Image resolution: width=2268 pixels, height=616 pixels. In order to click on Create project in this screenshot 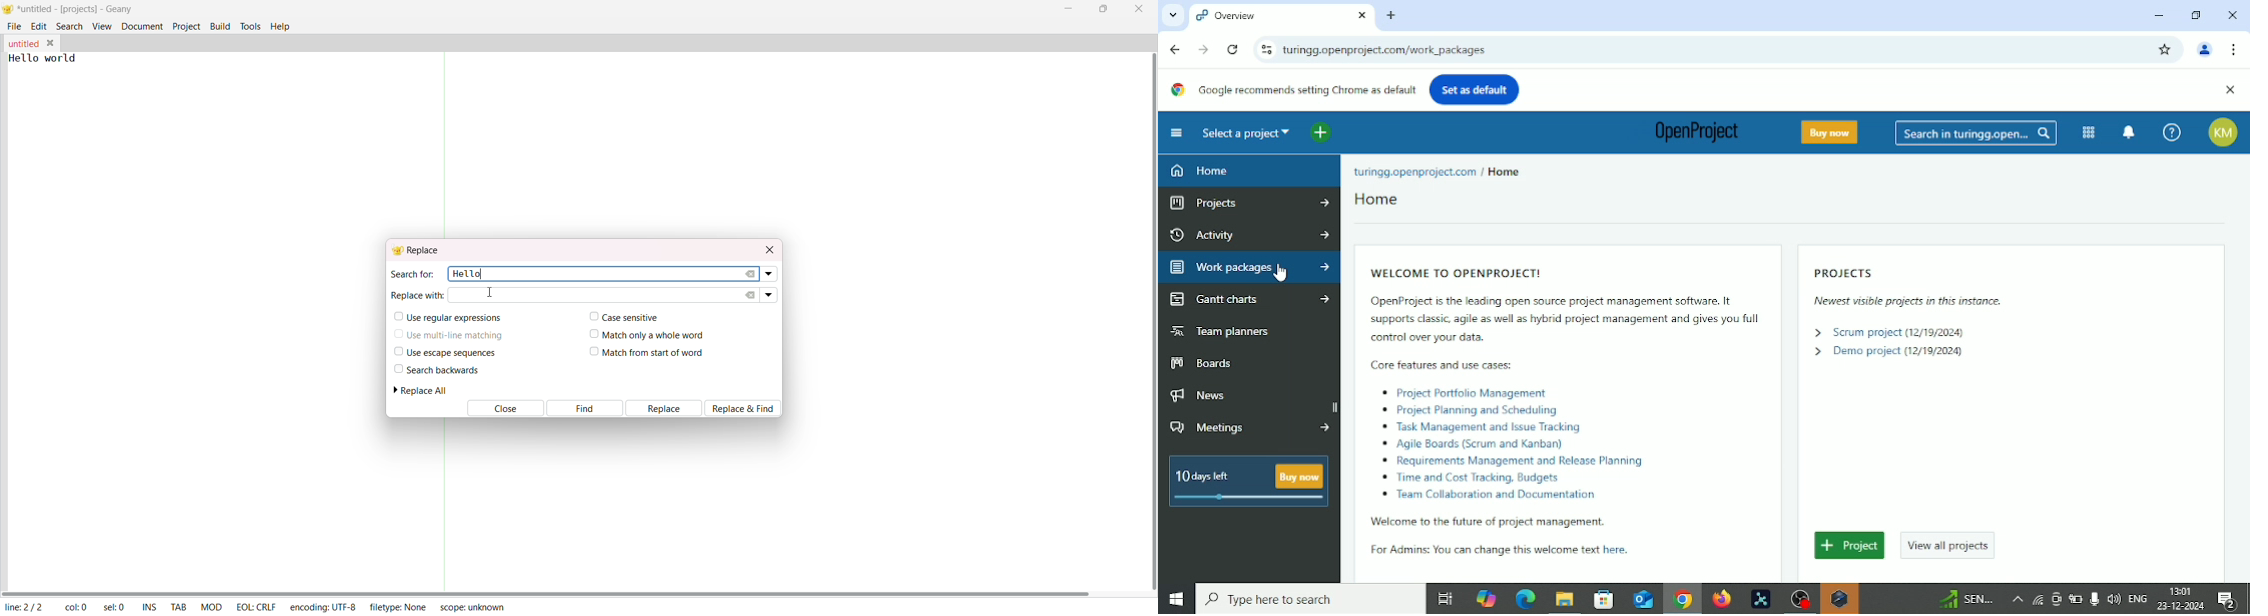, I will do `click(1850, 545)`.